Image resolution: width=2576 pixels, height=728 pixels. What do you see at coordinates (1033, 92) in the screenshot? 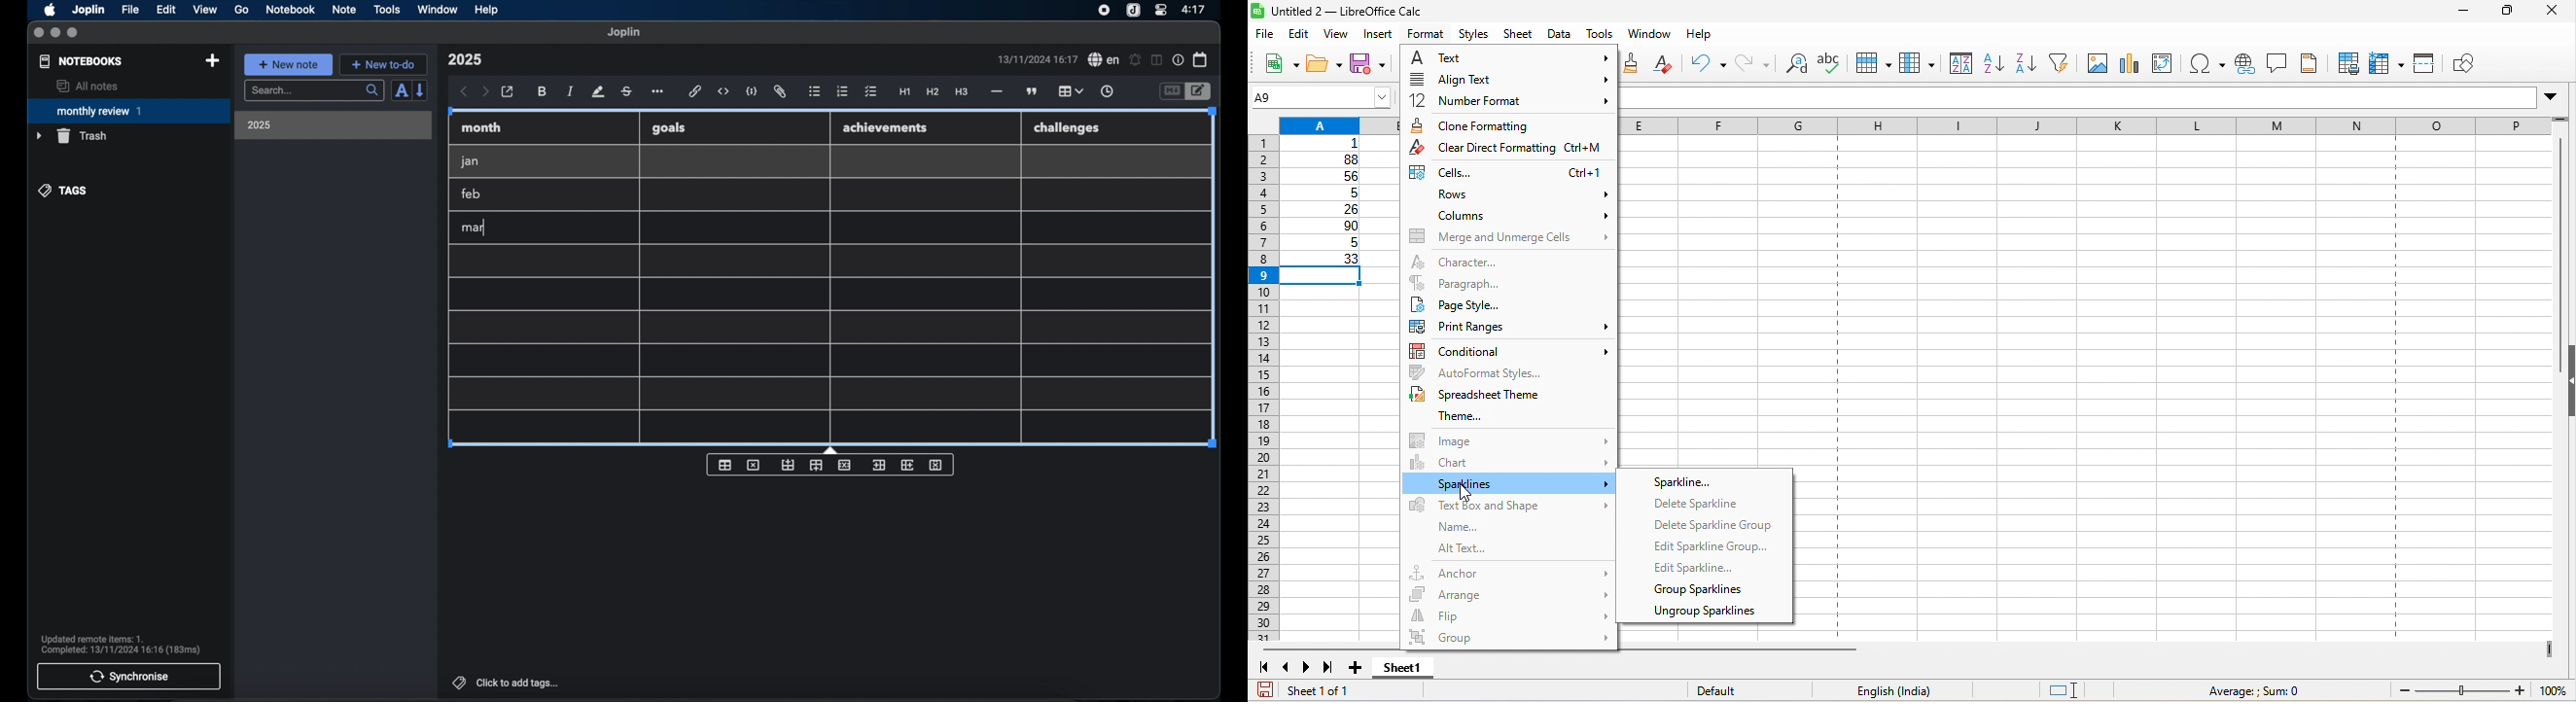
I see `block quotes` at bounding box center [1033, 92].